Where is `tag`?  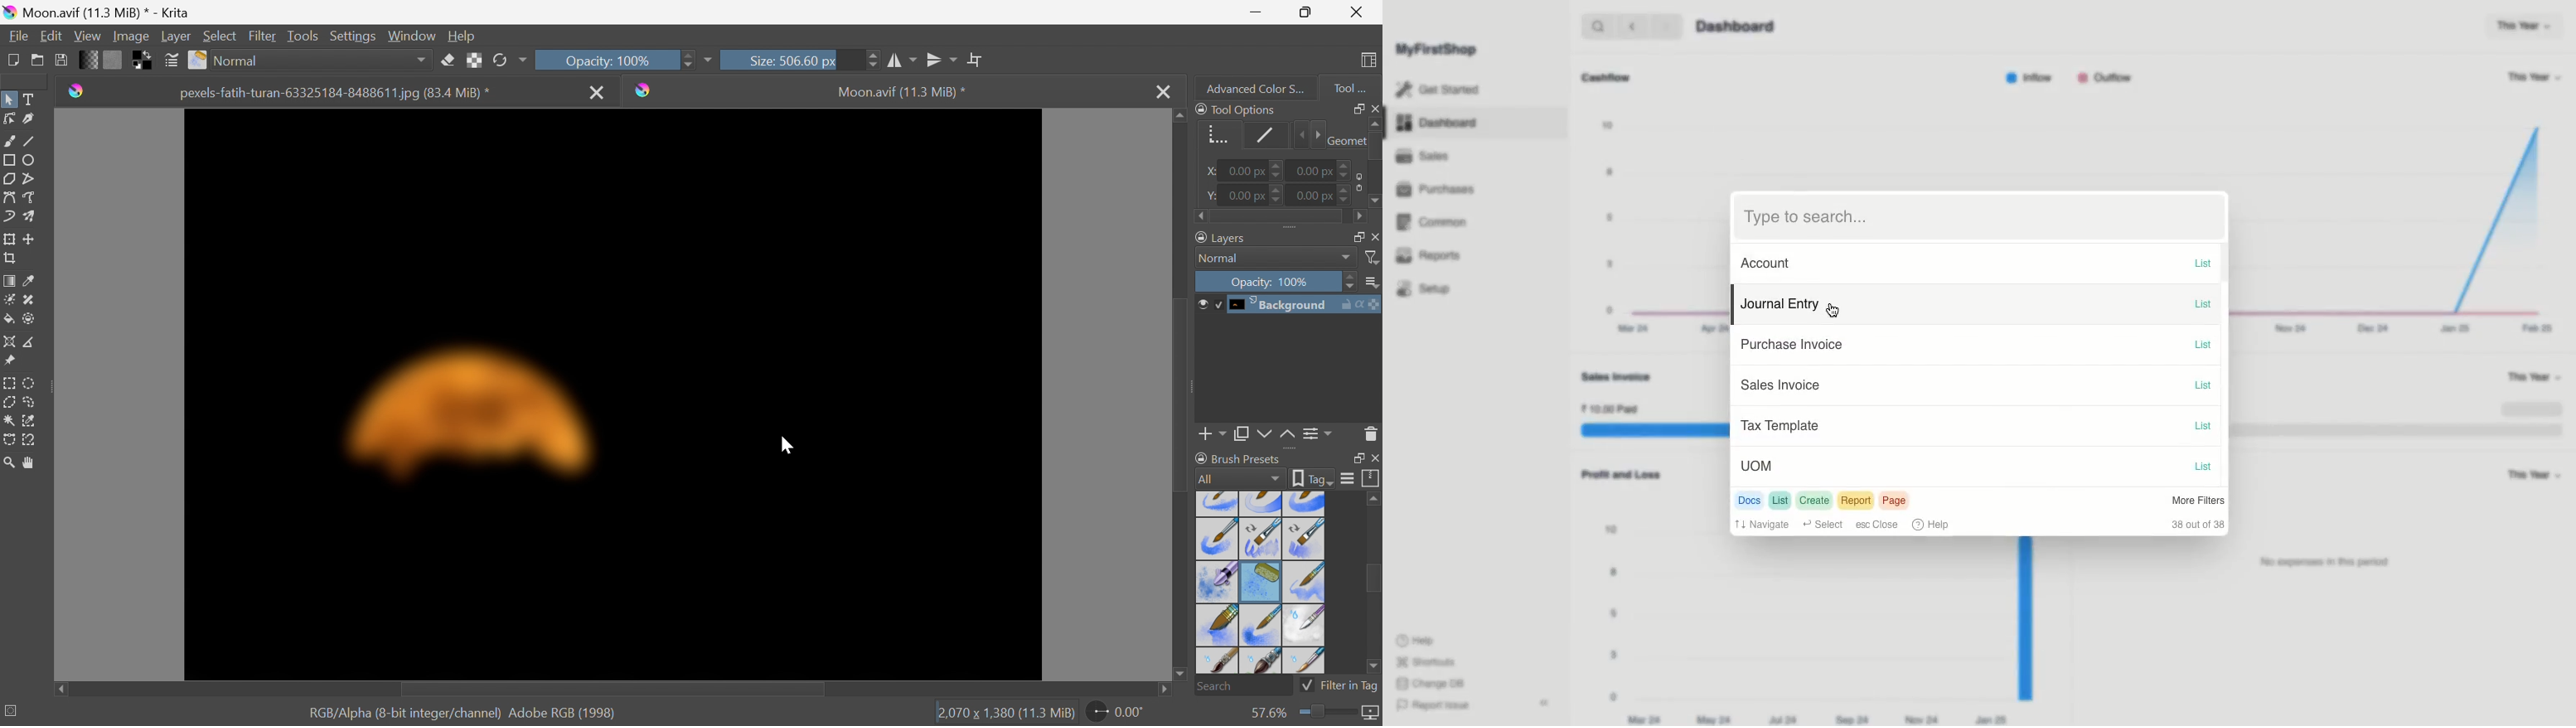 tag is located at coordinates (1314, 479).